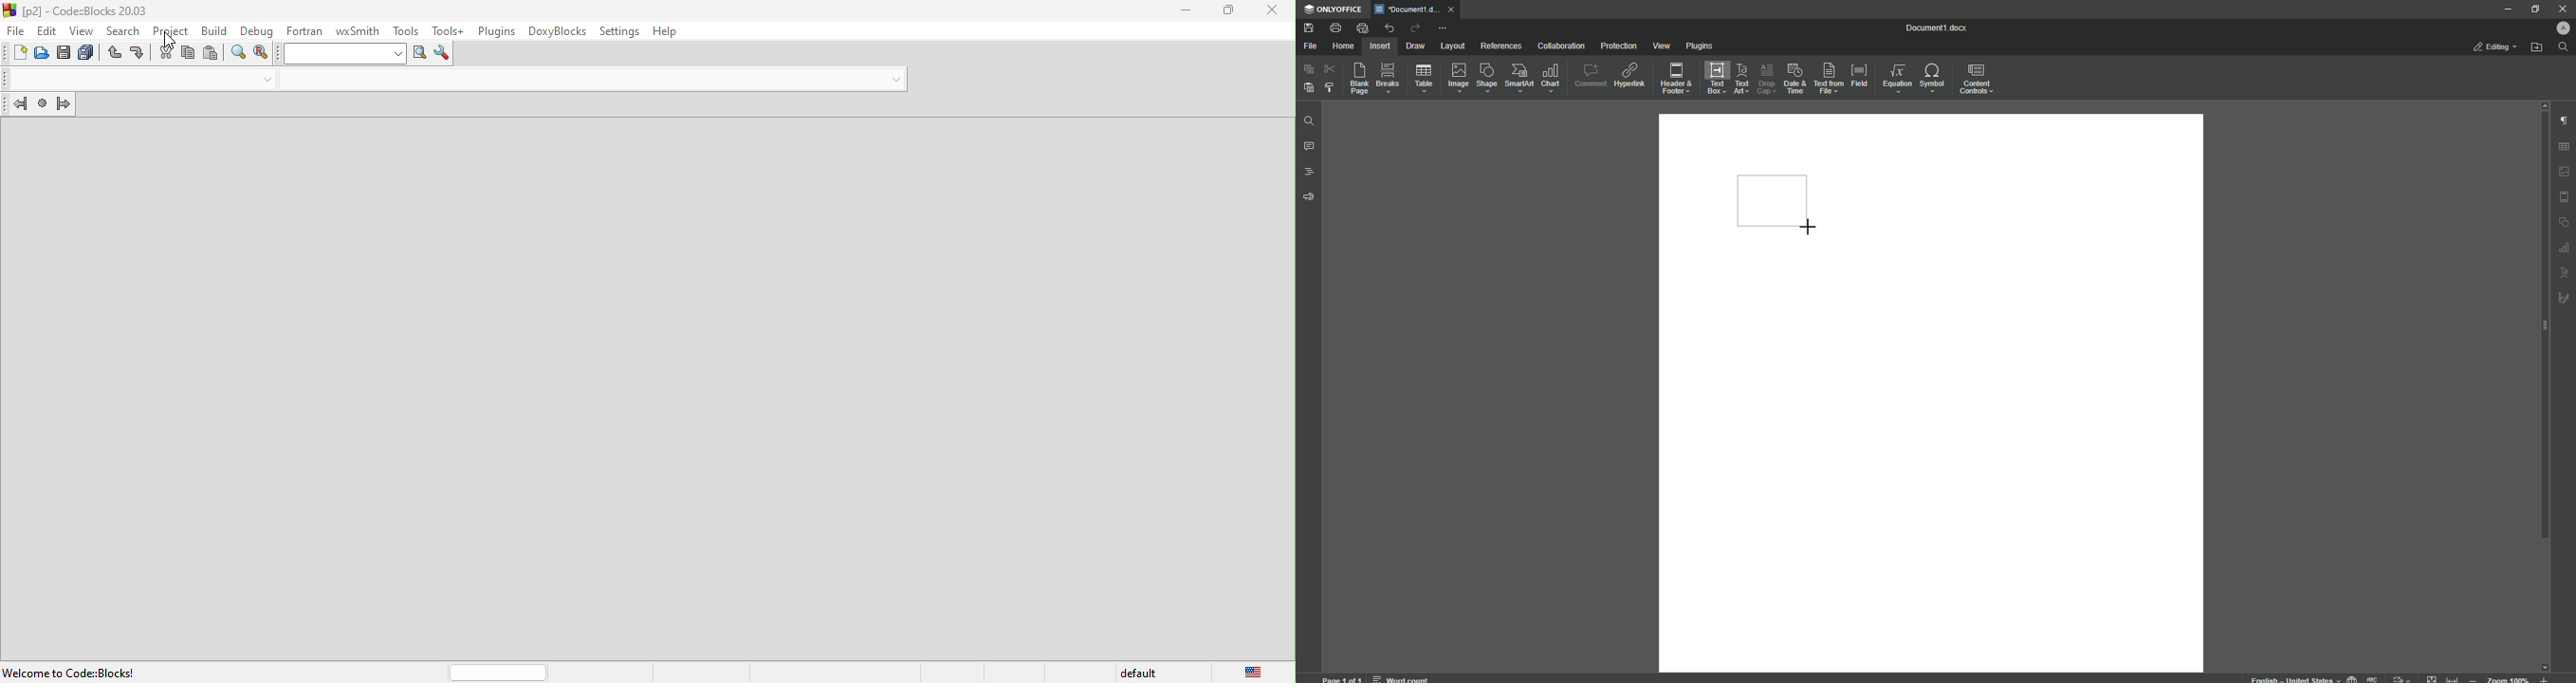 This screenshot has height=700, width=2576. I want to click on Quick Print, so click(1362, 28).